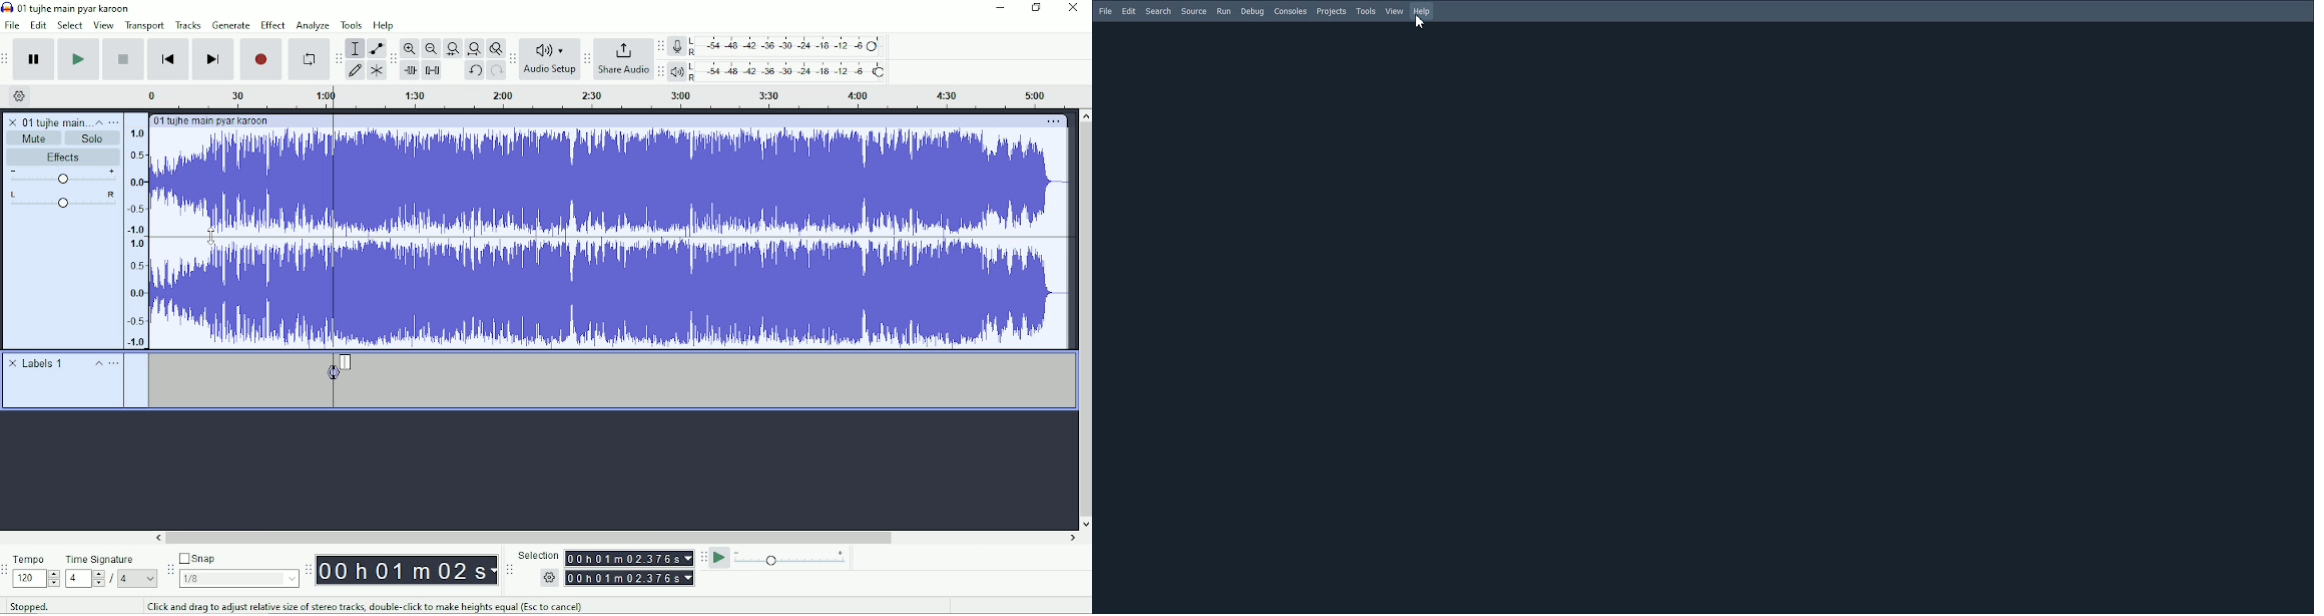  What do you see at coordinates (168, 59) in the screenshot?
I see `Skip to start` at bounding box center [168, 59].